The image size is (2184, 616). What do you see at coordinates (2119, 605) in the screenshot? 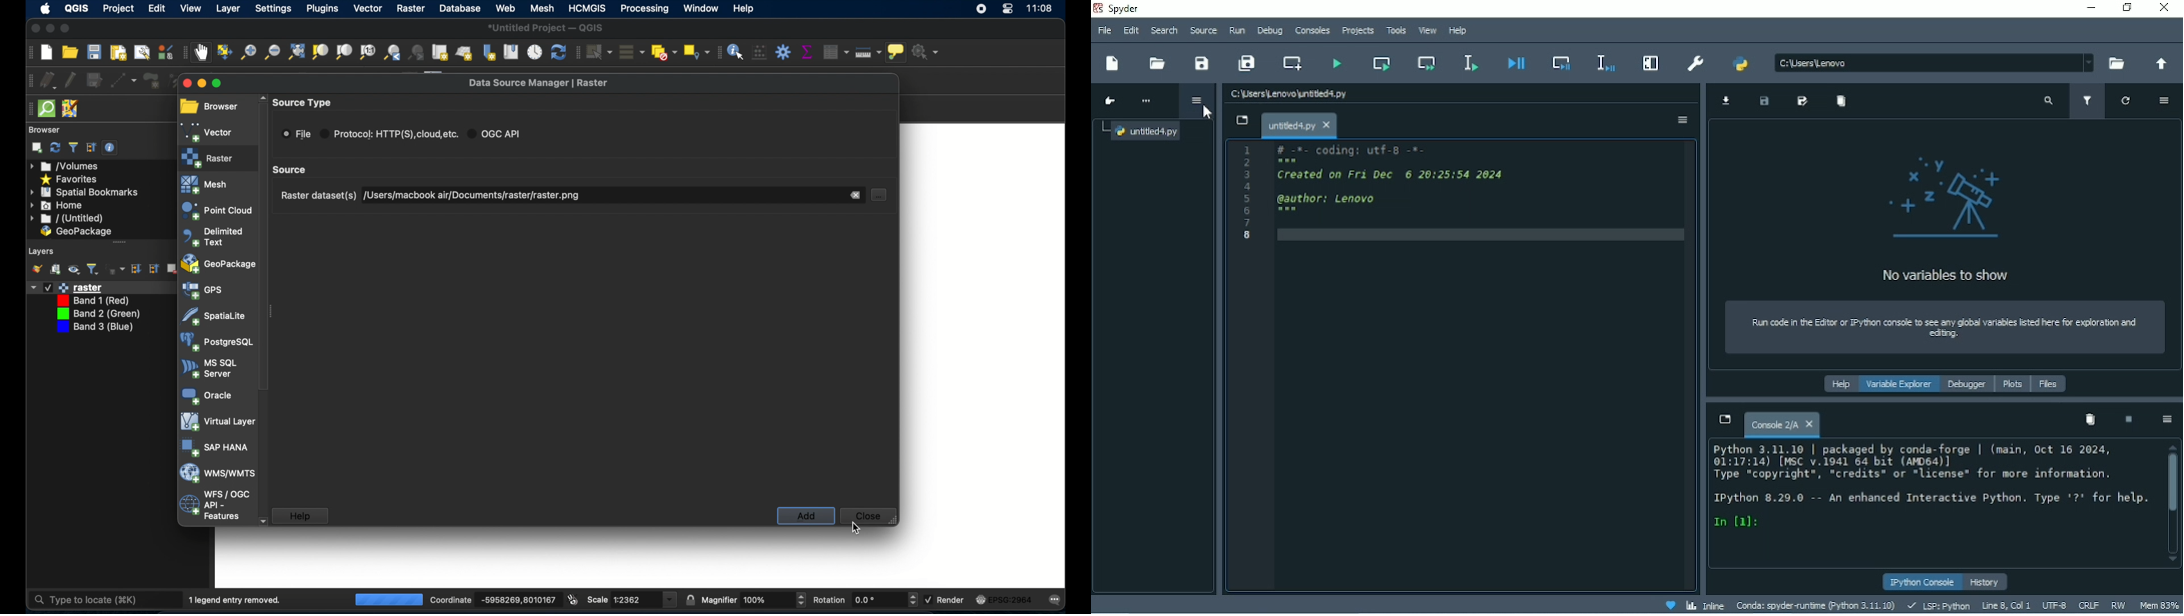
I see `RW` at bounding box center [2119, 605].